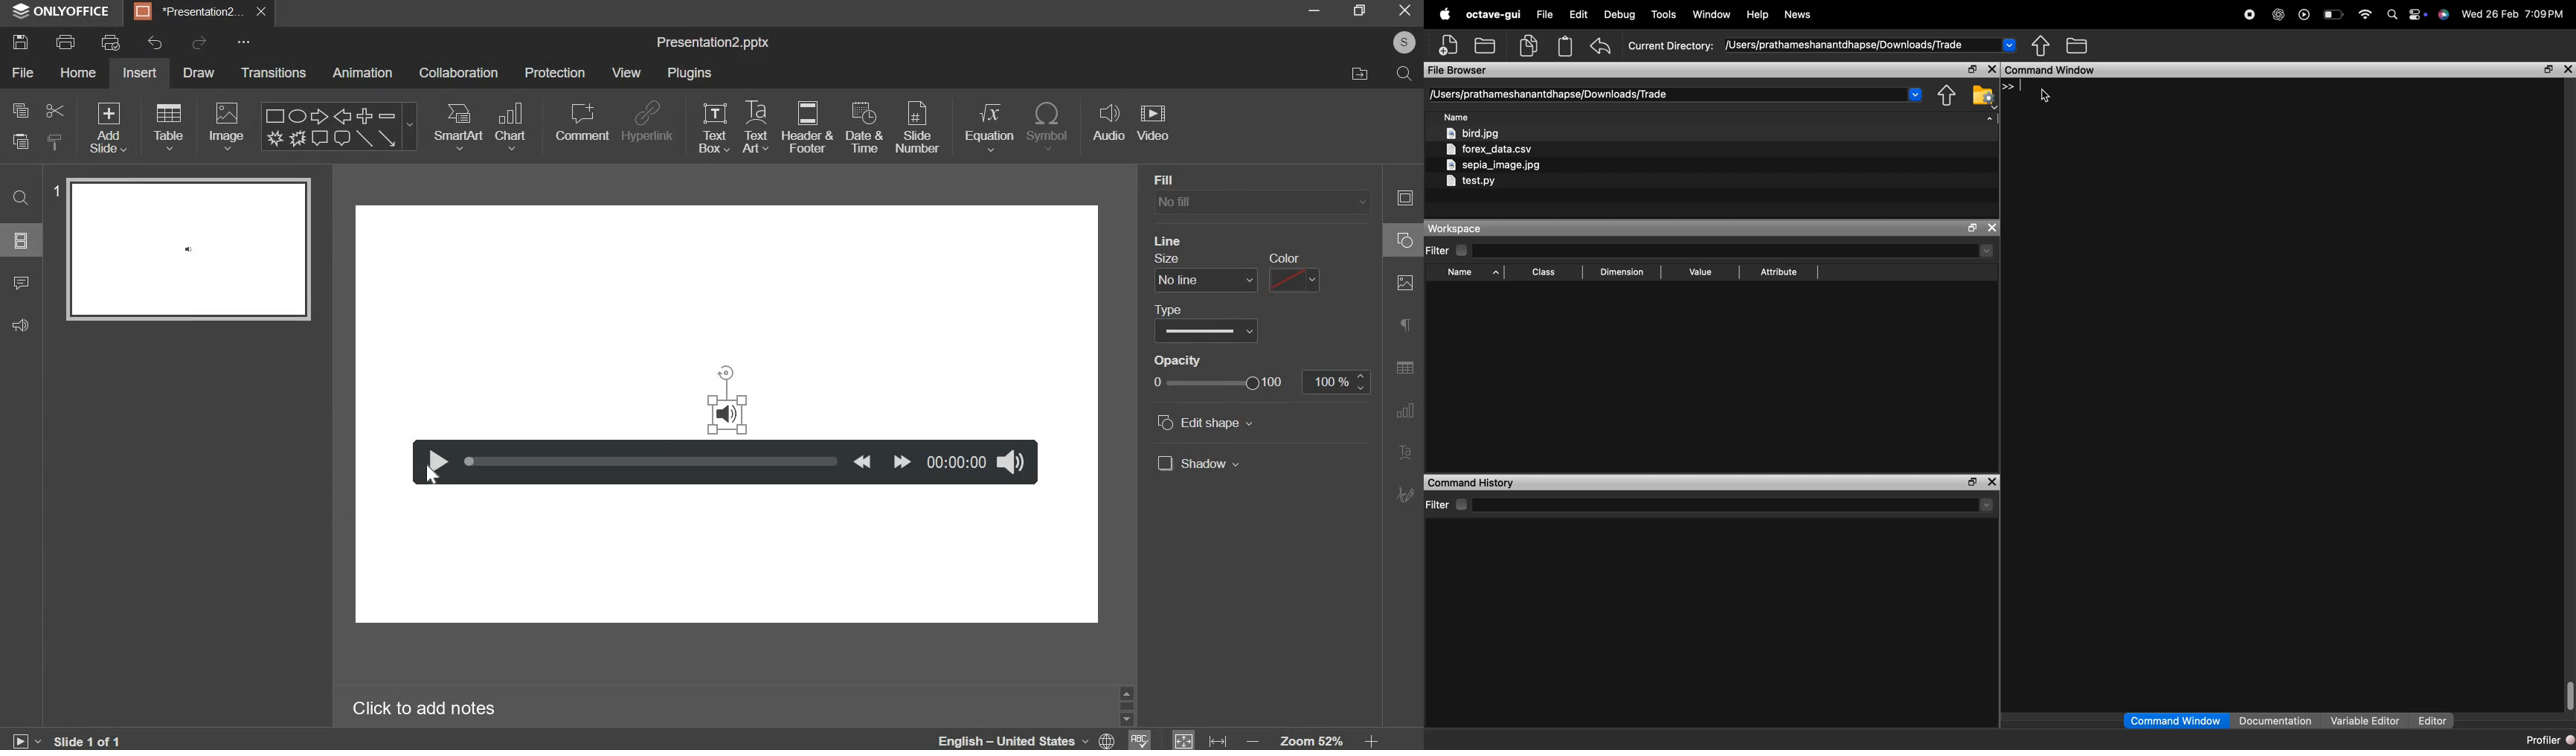  Describe the element at coordinates (1403, 494) in the screenshot. I see `signature settings` at that location.